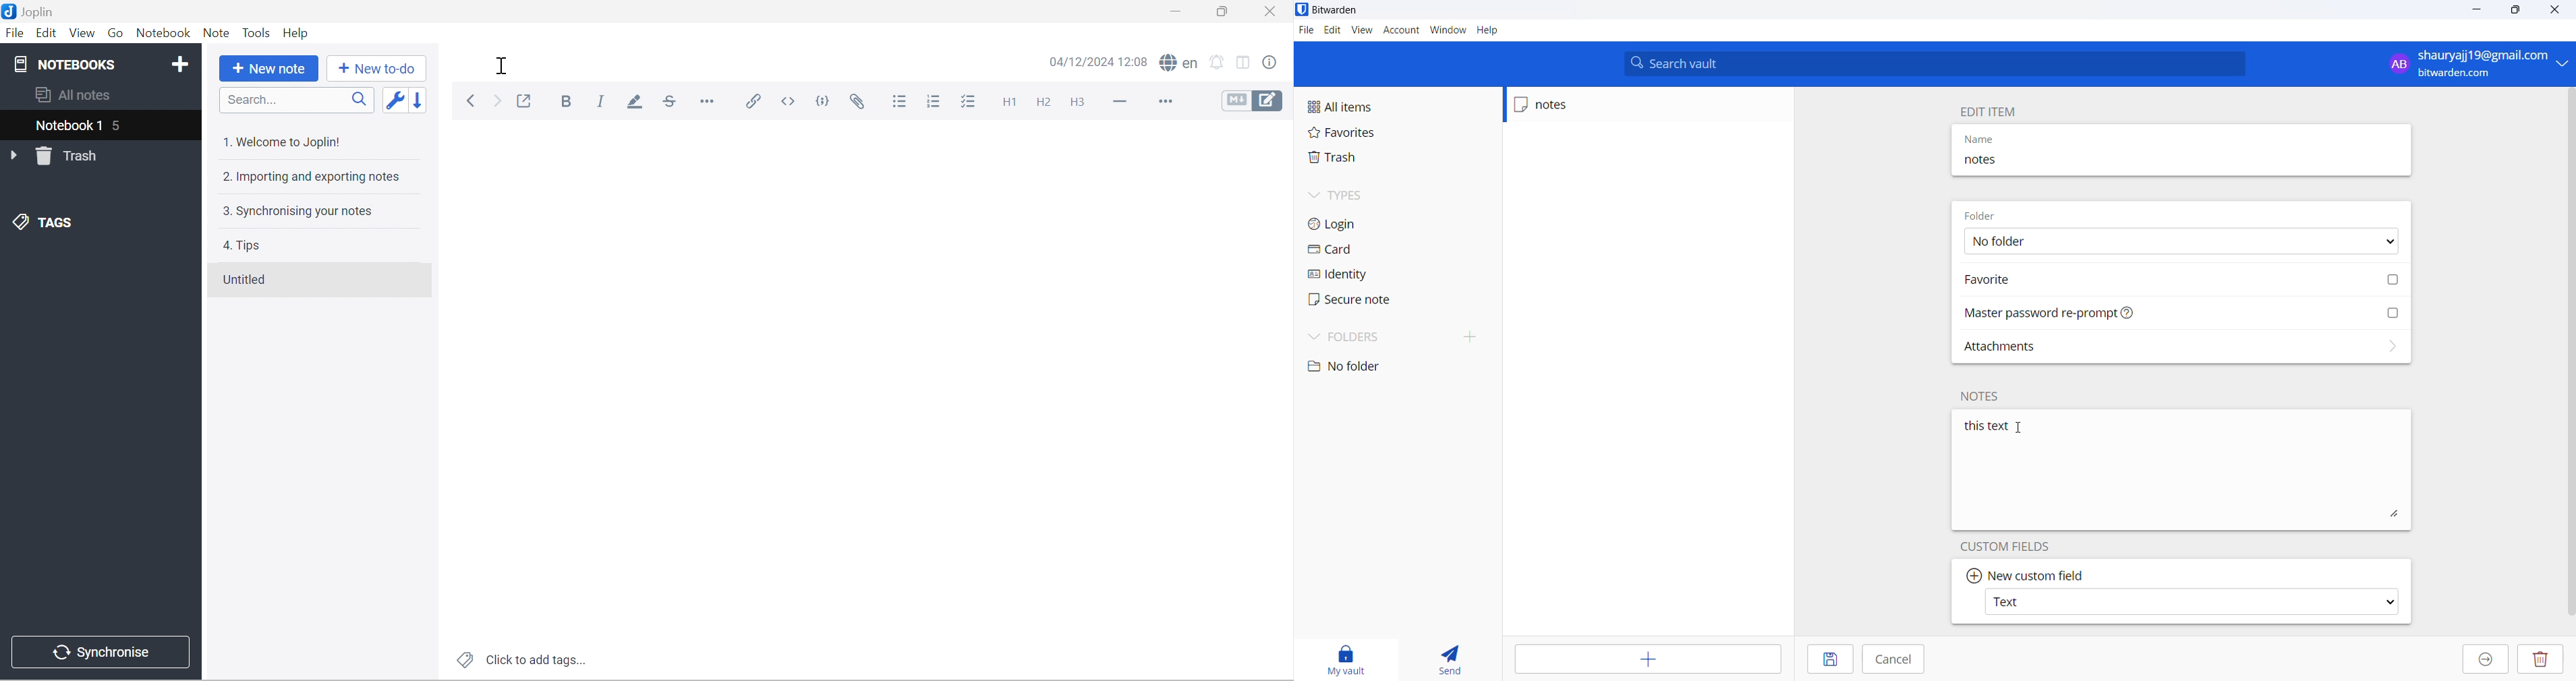 This screenshot has width=2576, height=700. I want to click on NOTEBOOKS, so click(68, 64).